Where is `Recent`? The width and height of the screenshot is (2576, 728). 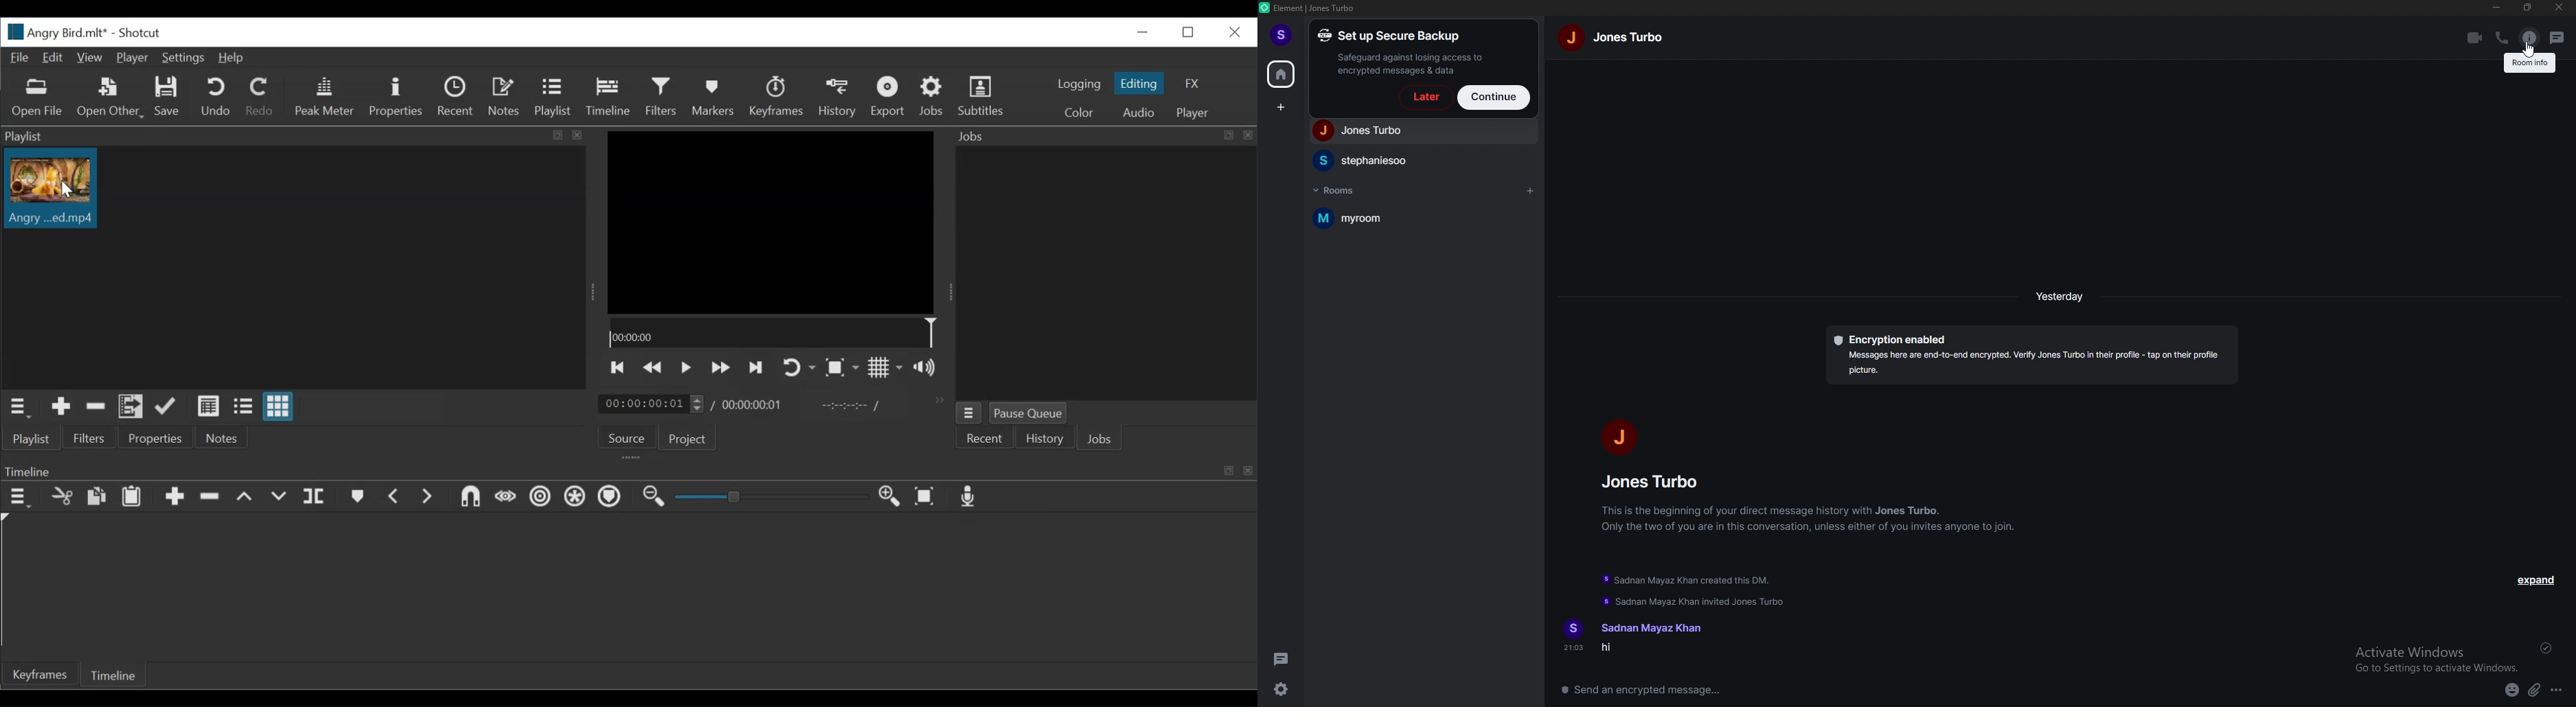
Recent is located at coordinates (457, 98).